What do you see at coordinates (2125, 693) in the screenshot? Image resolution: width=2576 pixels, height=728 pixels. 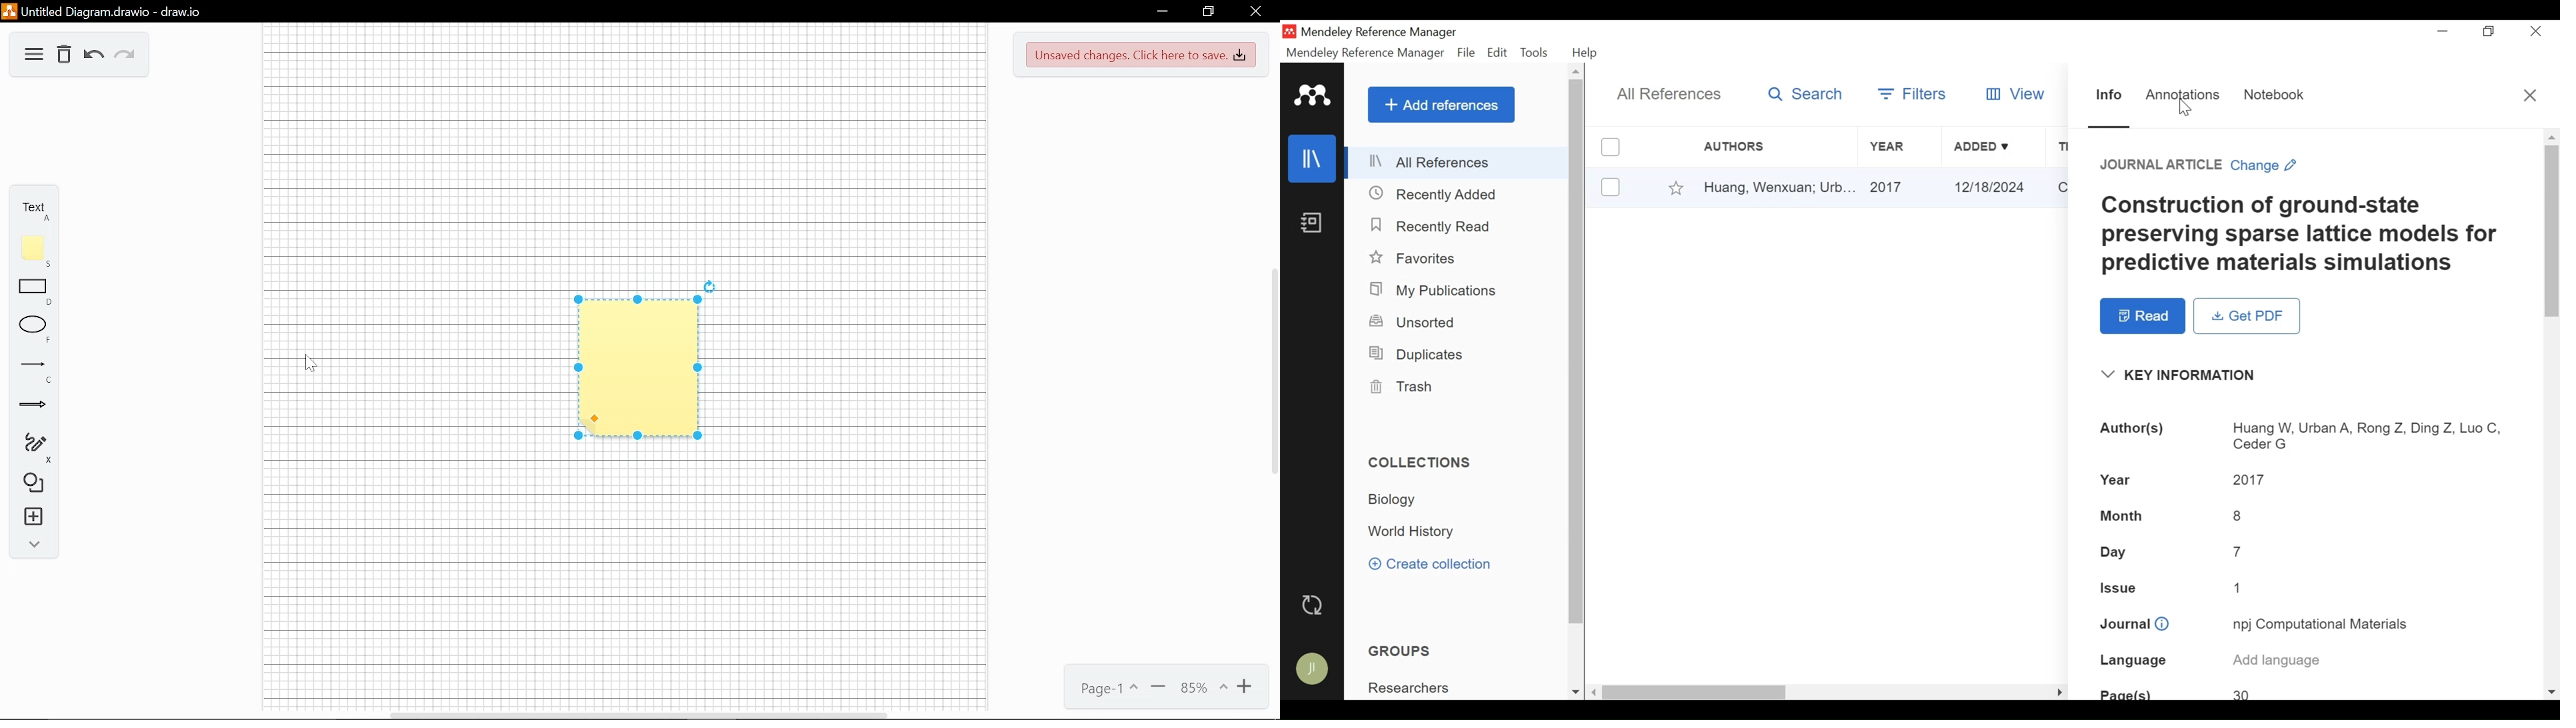 I see `Page(s)` at bounding box center [2125, 693].